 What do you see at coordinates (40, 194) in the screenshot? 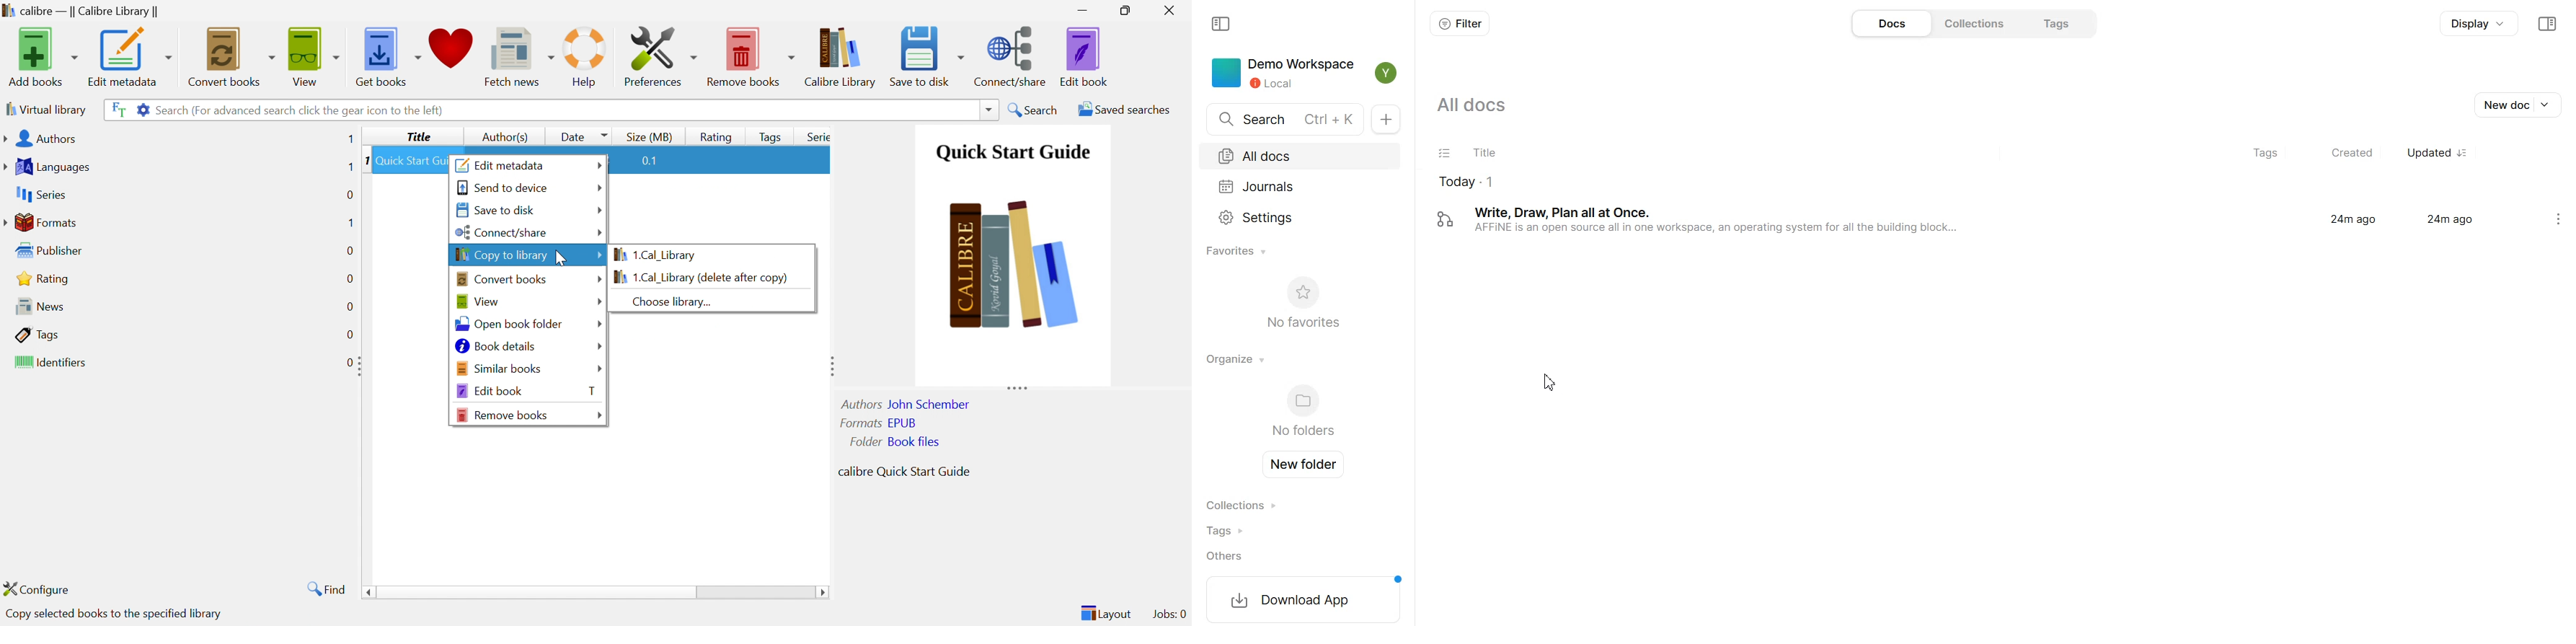
I see `Series` at bounding box center [40, 194].